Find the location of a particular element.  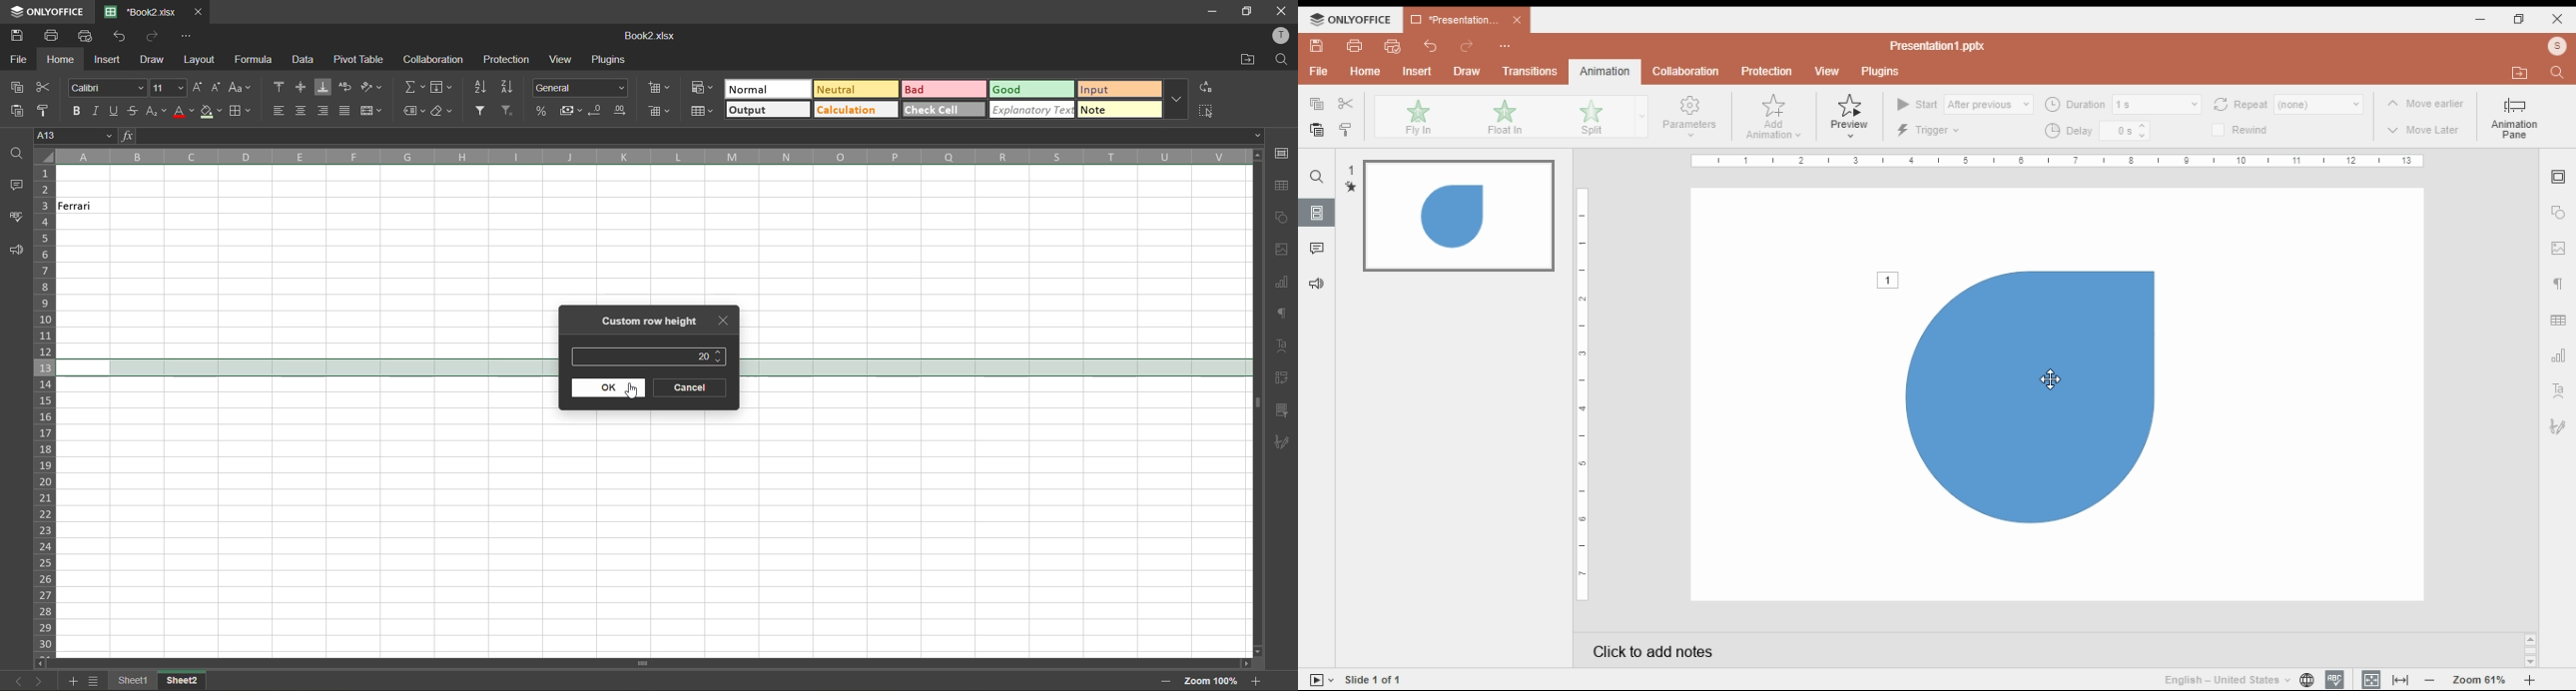

align middle is located at coordinates (299, 86).